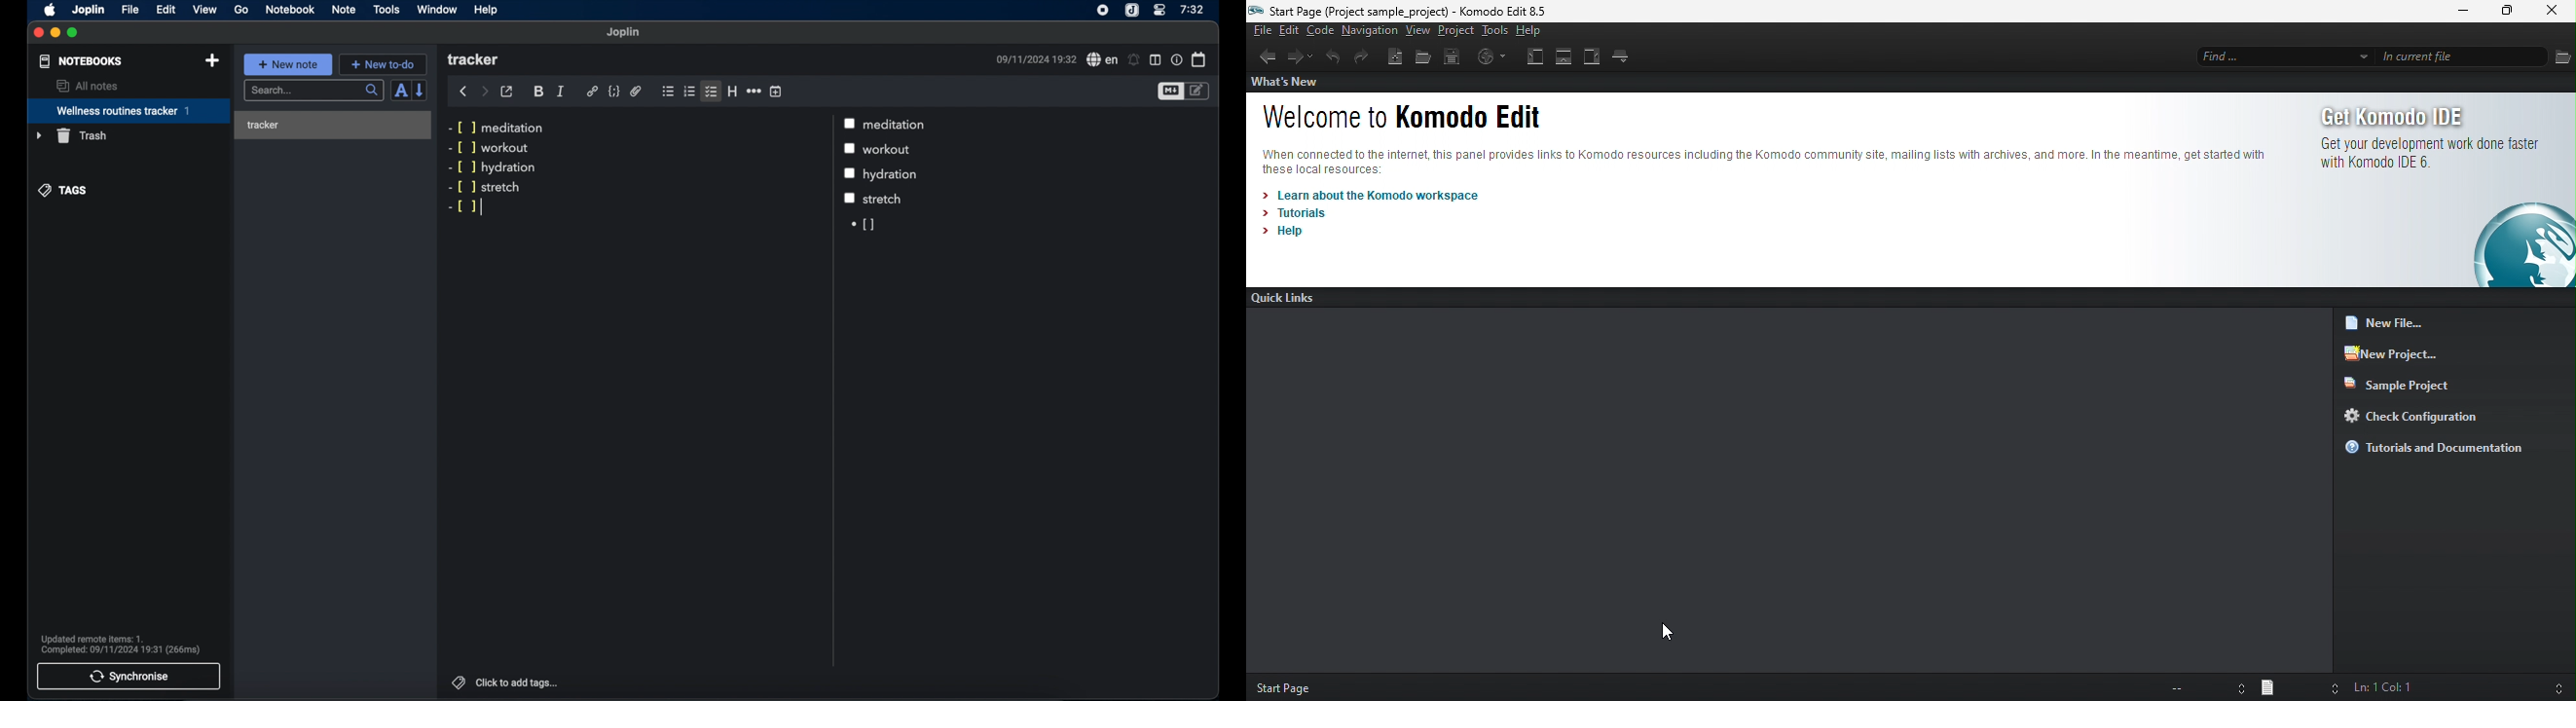  What do you see at coordinates (39, 33) in the screenshot?
I see `close` at bounding box center [39, 33].